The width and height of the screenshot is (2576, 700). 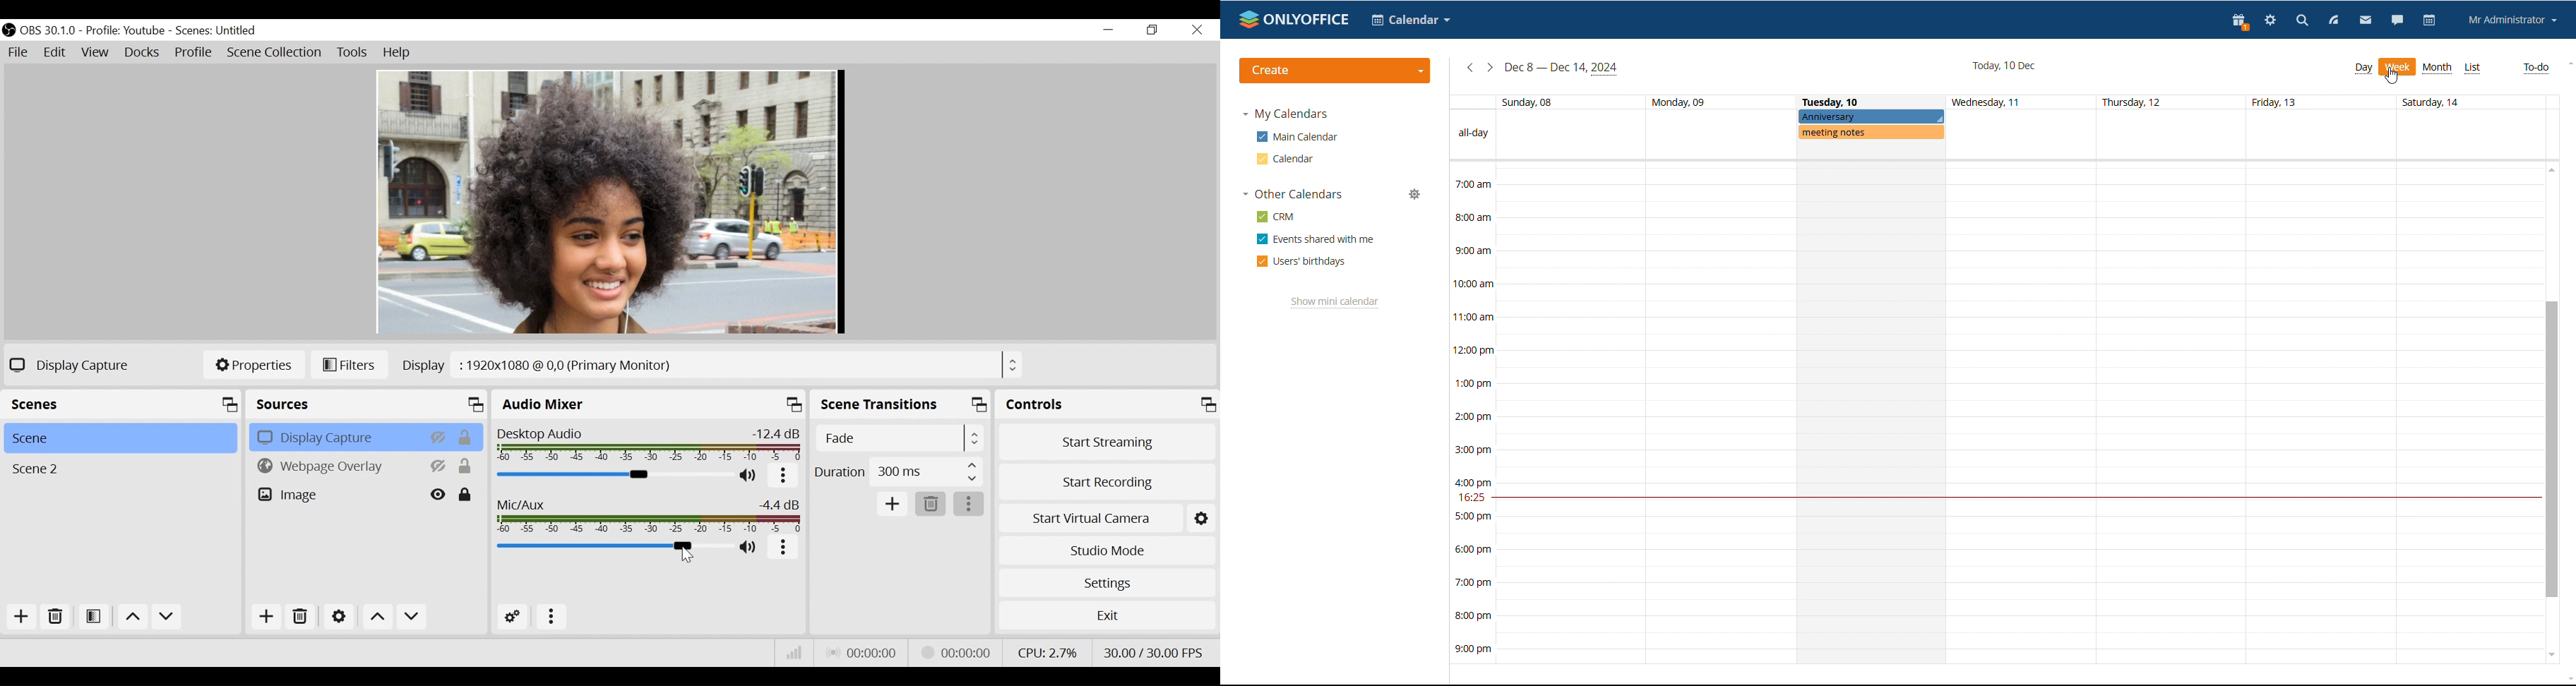 What do you see at coordinates (2552, 655) in the screenshot?
I see `scroll down` at bounding box center [2552, 655].